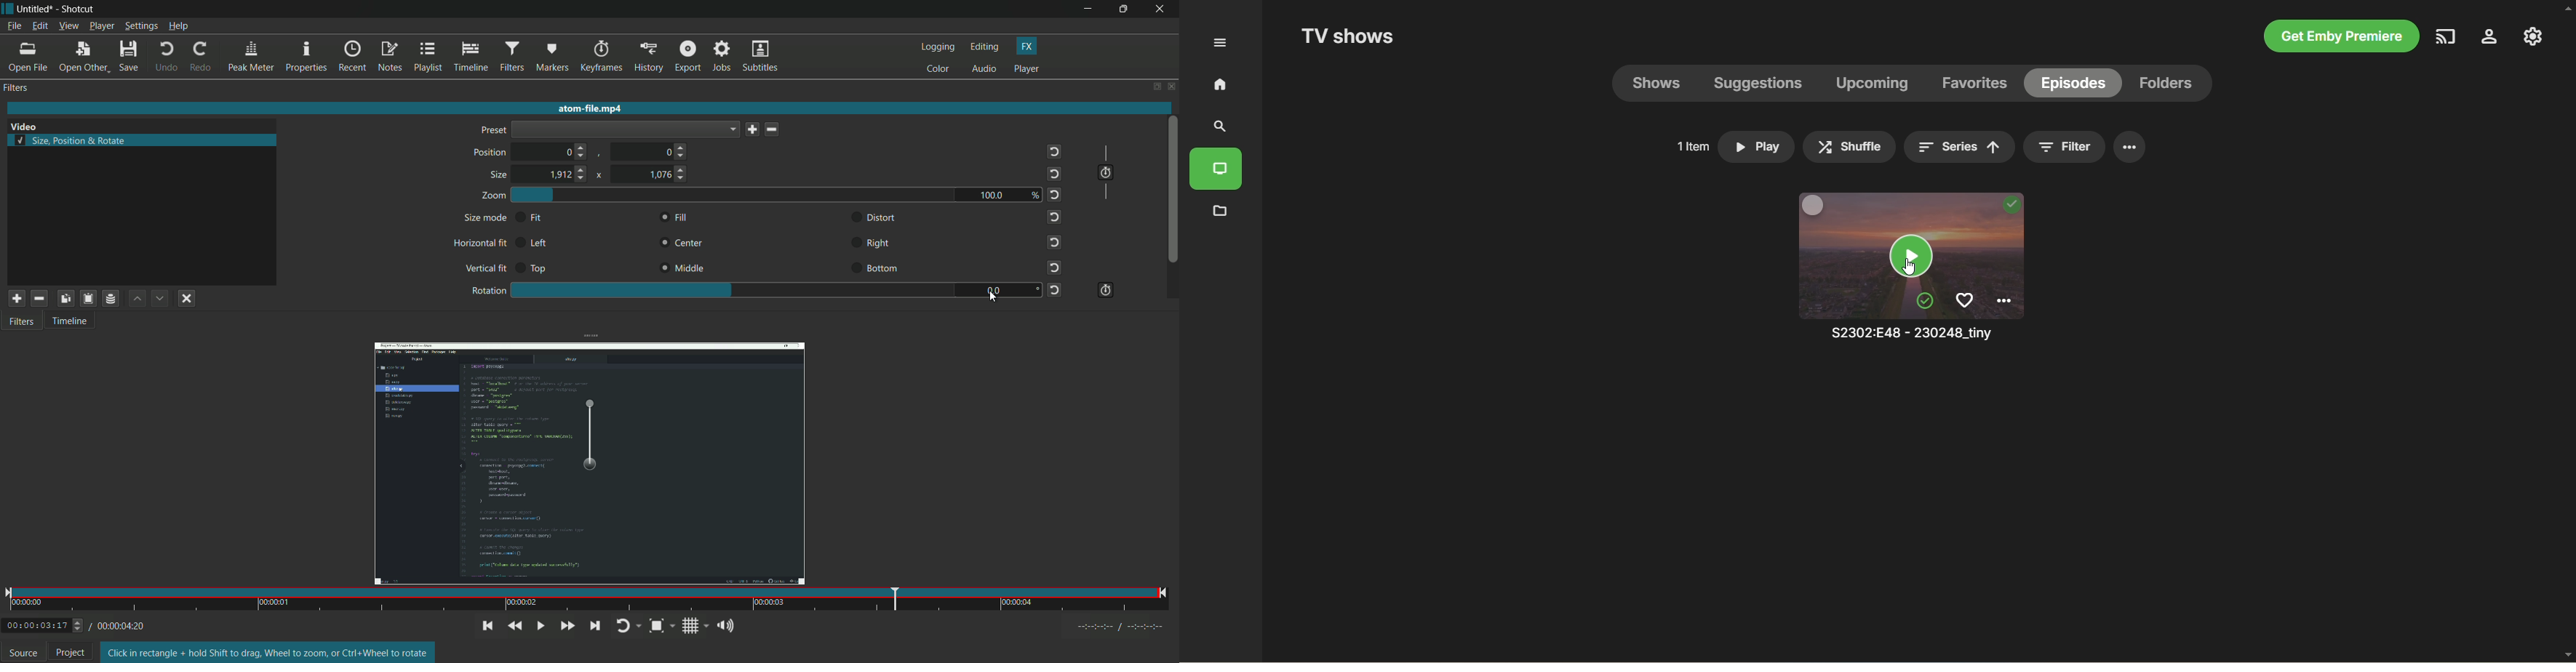 This screenshot has height=672, width=2576. What do you see at coordinates (1105, 291) in the screenshot?
I see `use keyframes for this parameter` at bounding box center [1105, 291].